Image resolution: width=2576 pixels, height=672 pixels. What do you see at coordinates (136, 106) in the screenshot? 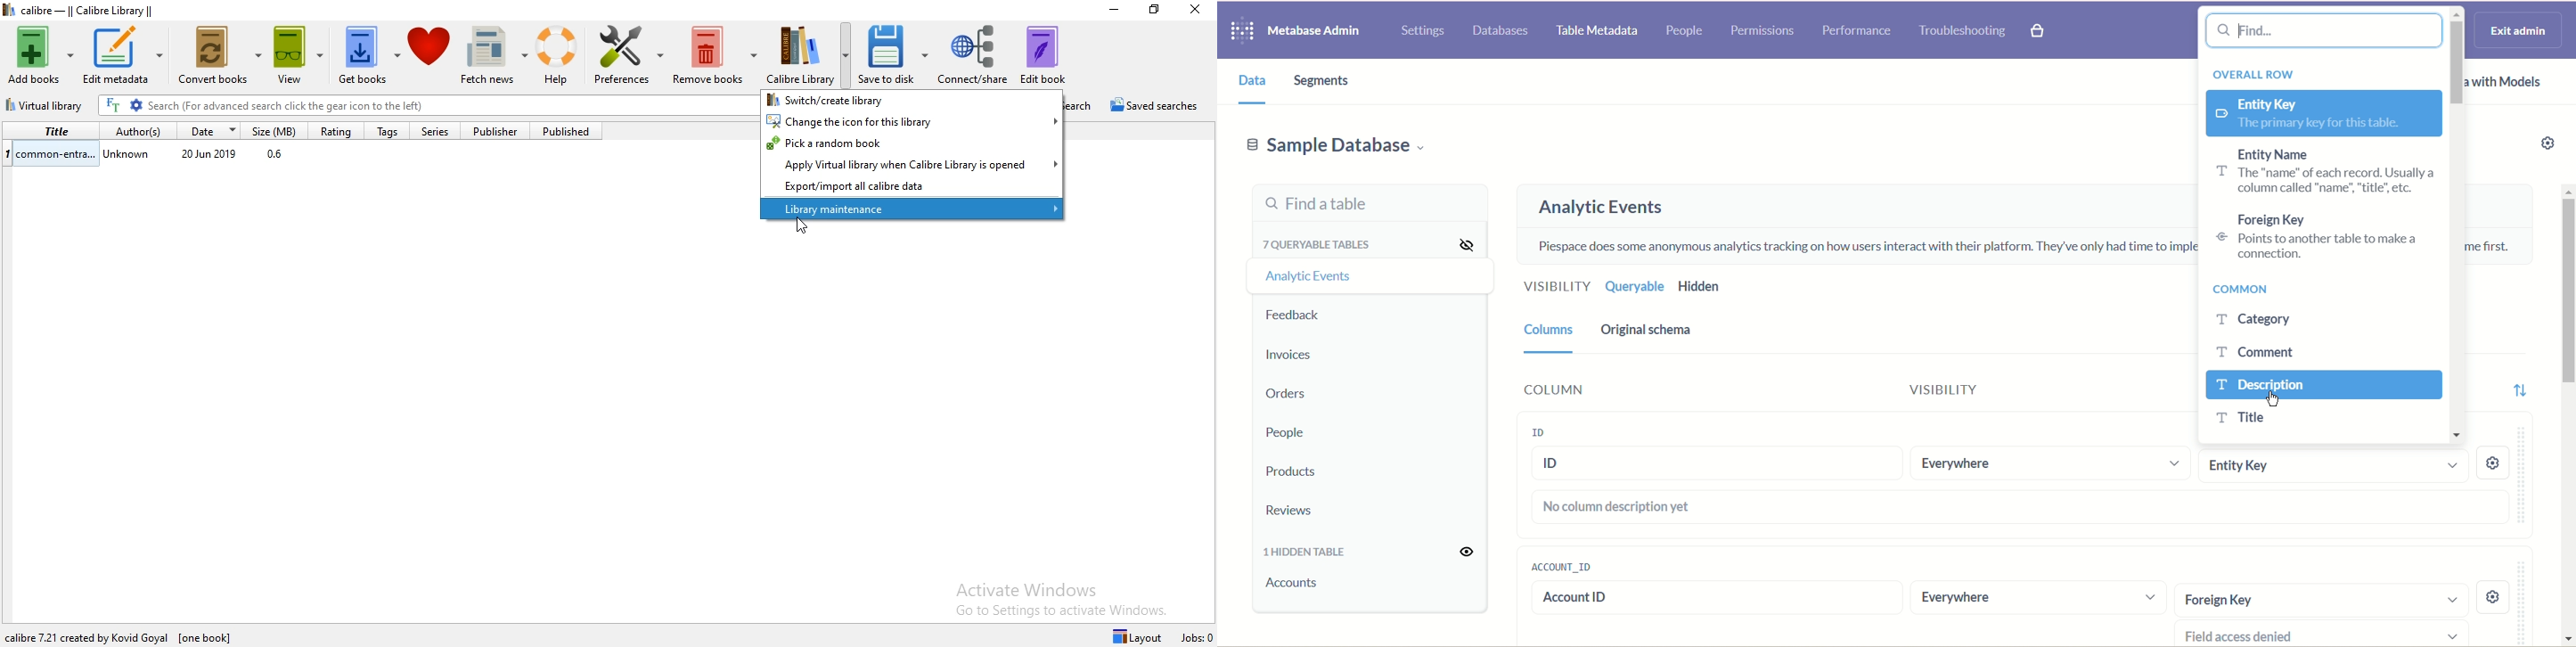
I see `Advanced search` at bounding box center [136, 106].